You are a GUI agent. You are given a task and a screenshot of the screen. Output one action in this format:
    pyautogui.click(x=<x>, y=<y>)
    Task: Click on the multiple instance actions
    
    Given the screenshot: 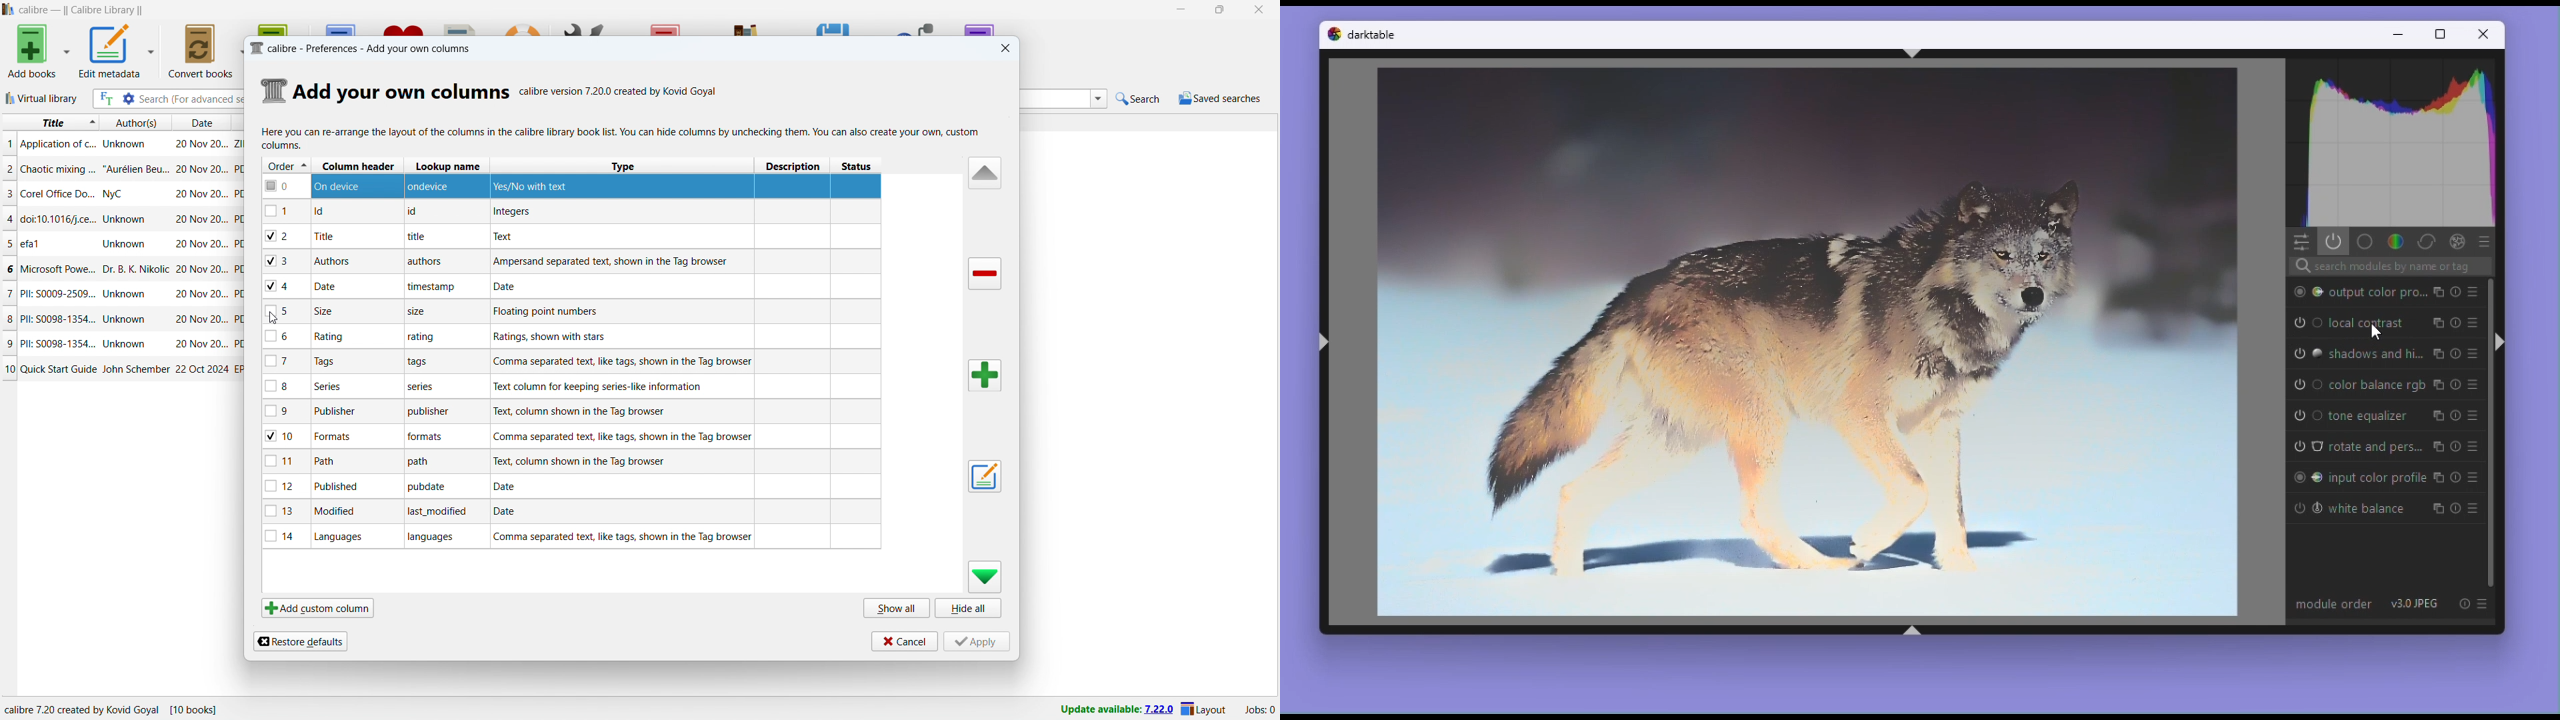 What is the action you would take?
    pyautogui.click(x=2436, y=354)
    